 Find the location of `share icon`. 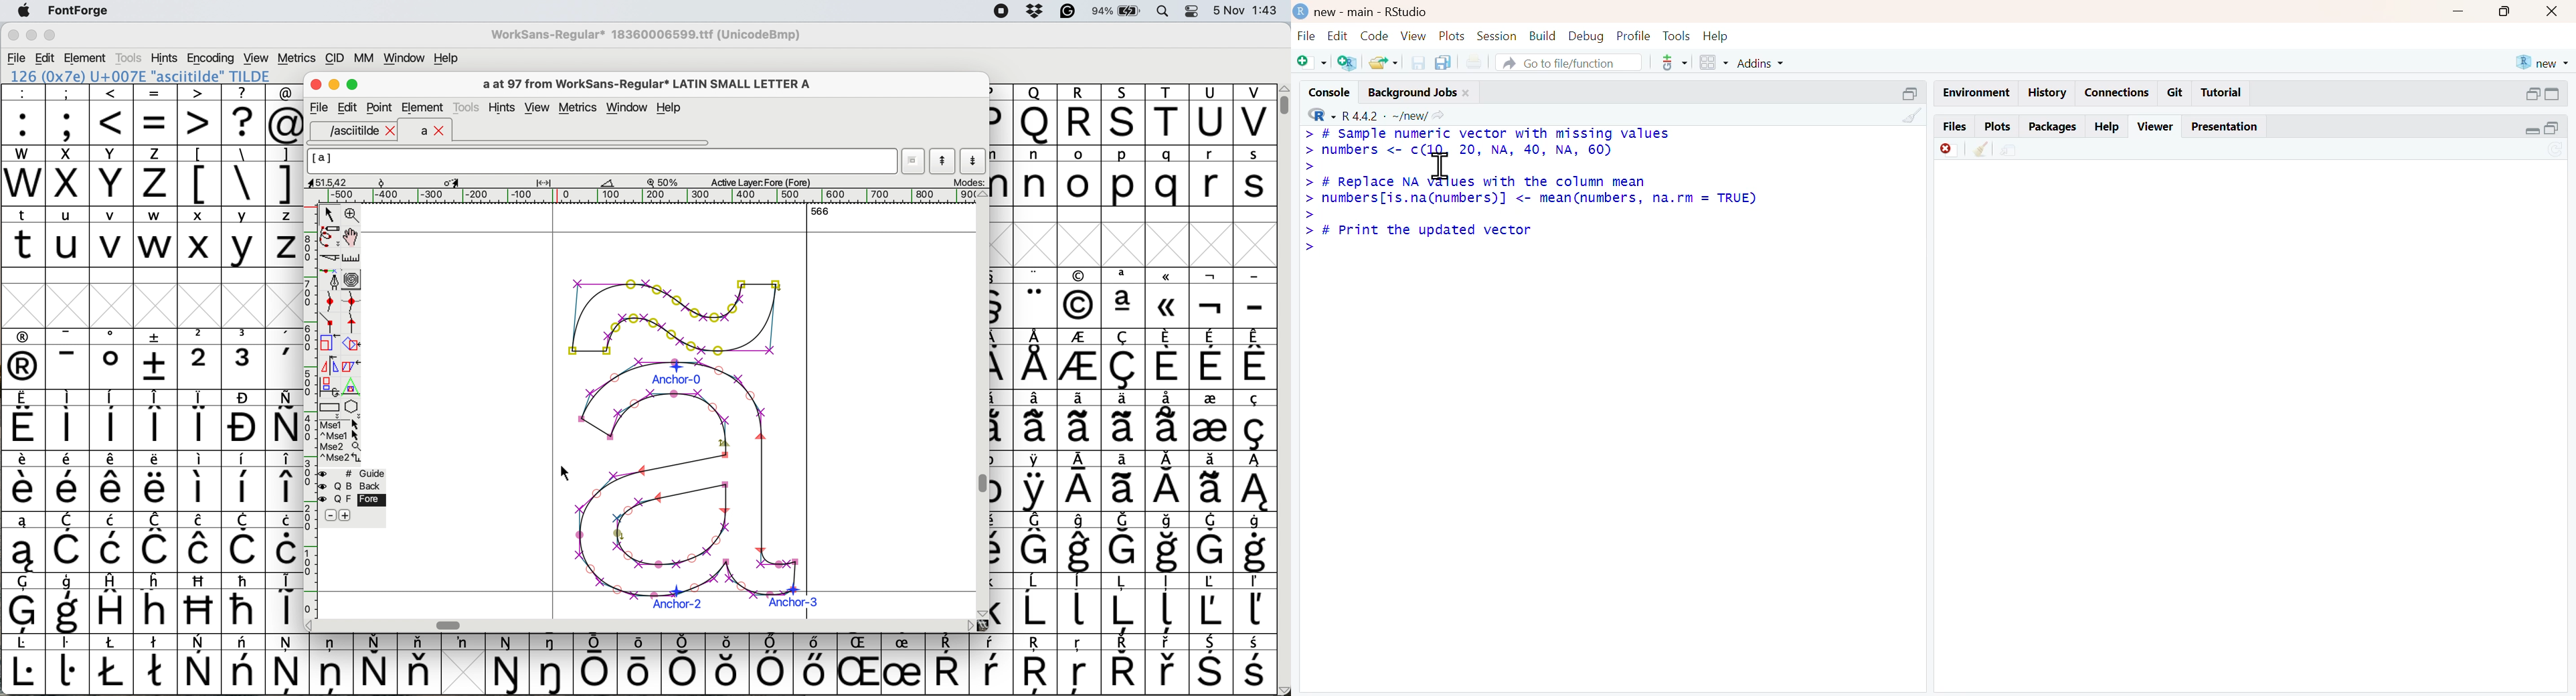

share icon is located at coordinates (1438, 116).